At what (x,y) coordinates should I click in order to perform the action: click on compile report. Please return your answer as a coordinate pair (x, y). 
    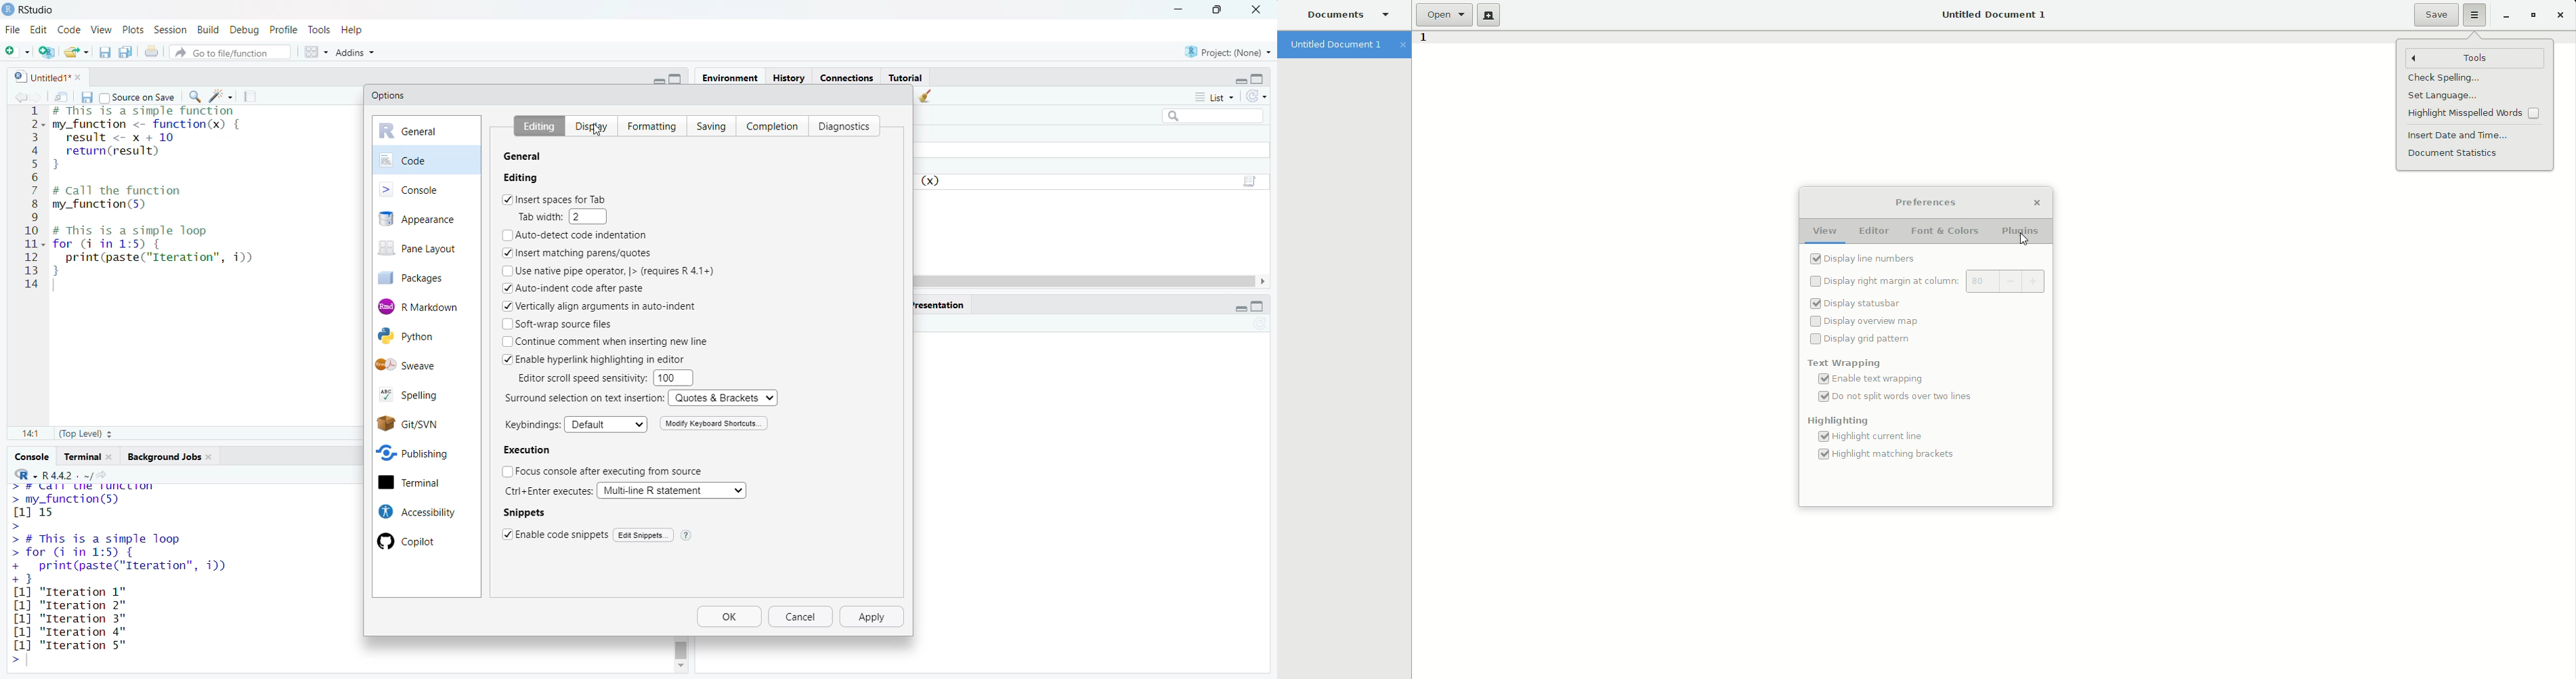
    Looking at the image, I should click on (253, 95).